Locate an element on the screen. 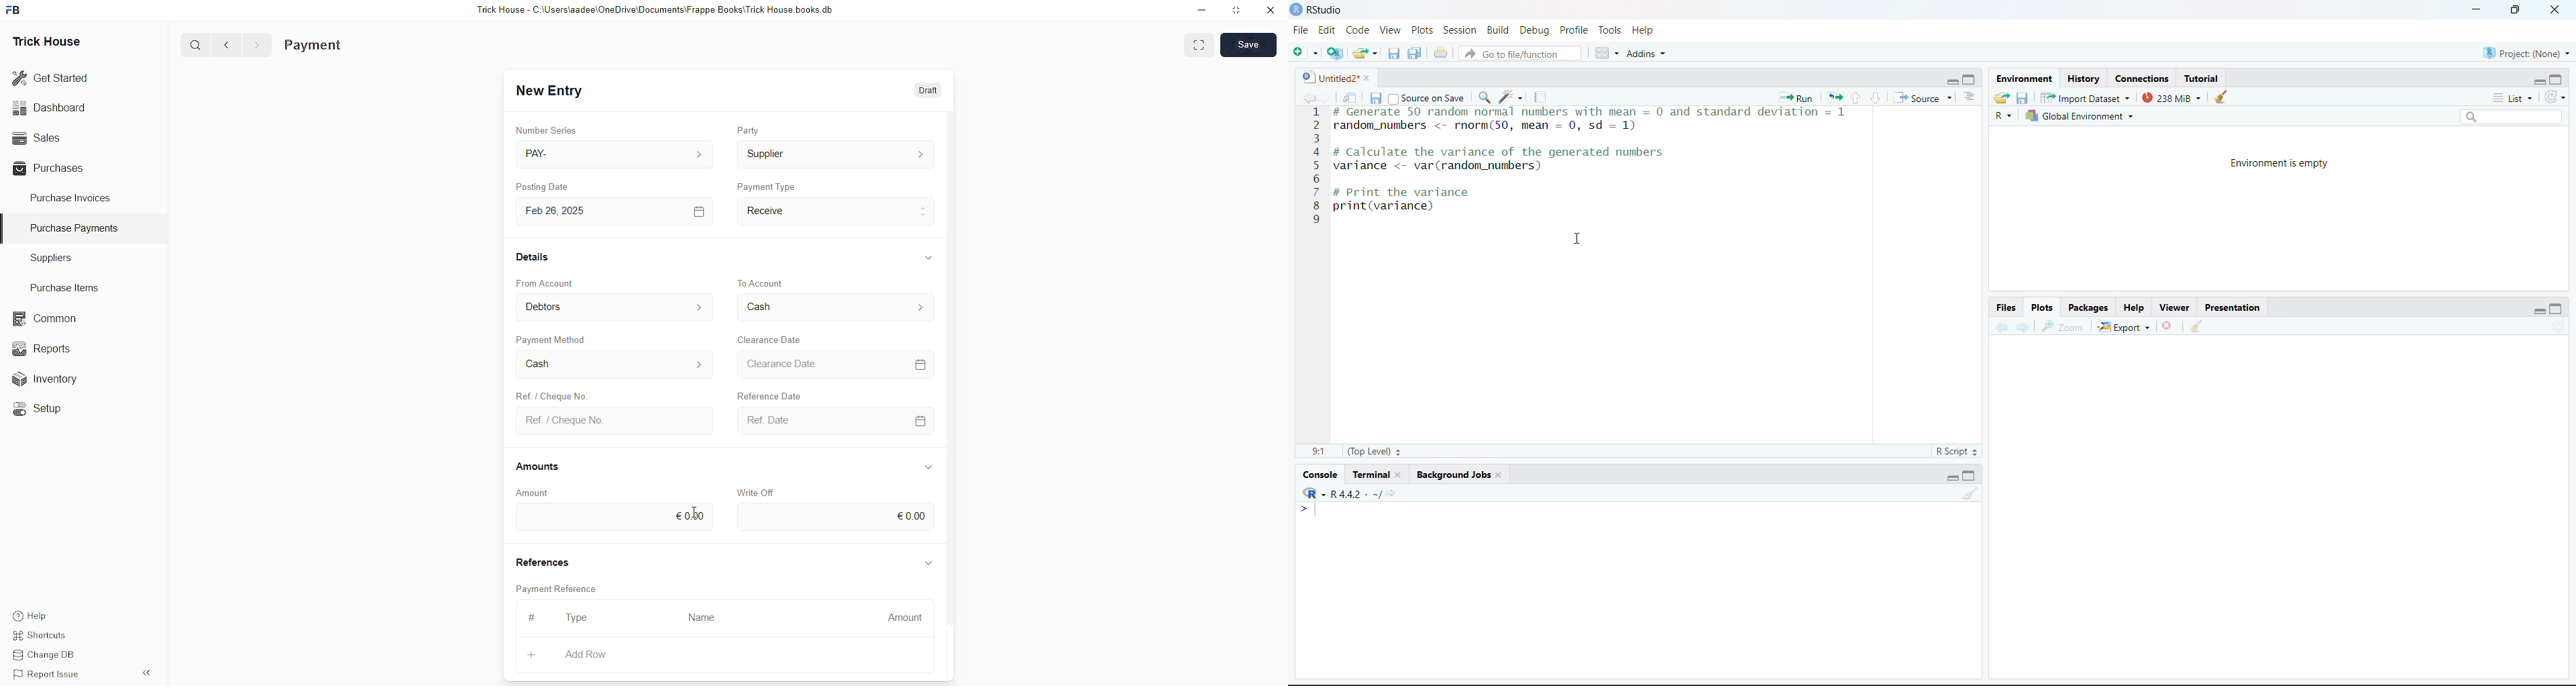 This screenshot has height=700, width=2576. Connections is located at coordinates (2143, 79).